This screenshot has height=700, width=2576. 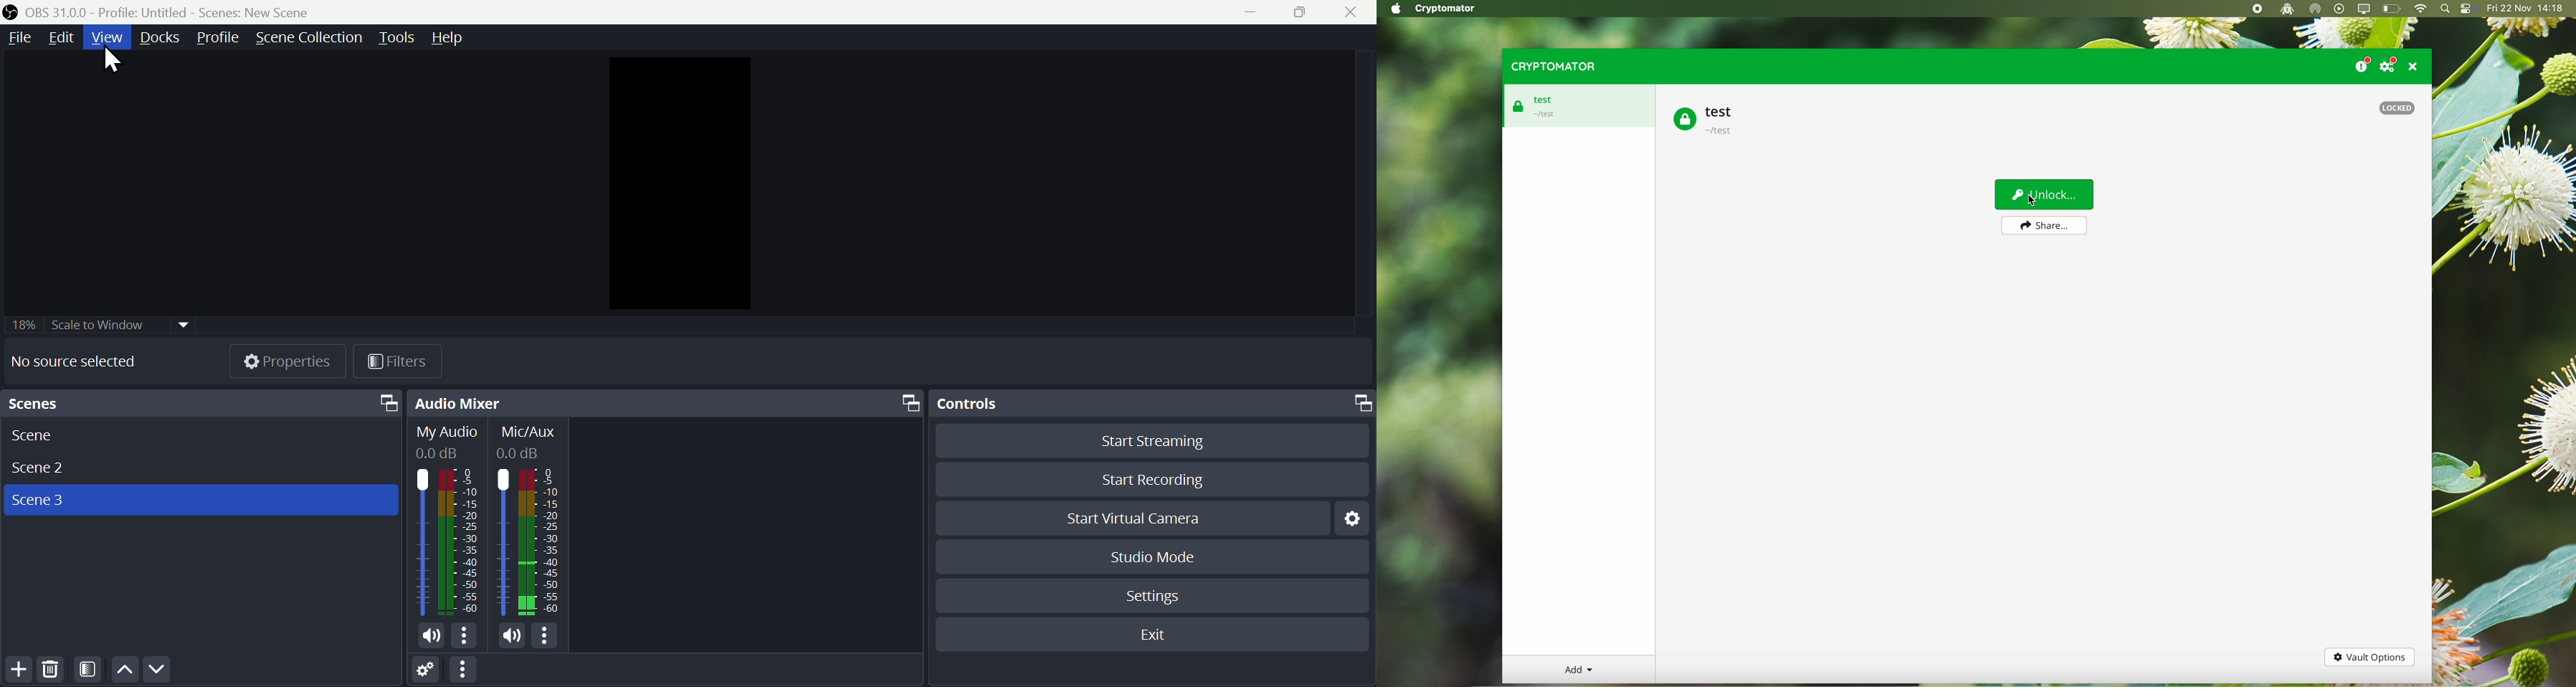 What do you see at coordinates (16, 672) in the screenshot?
I see `Add` at bounding box center [16, 672].